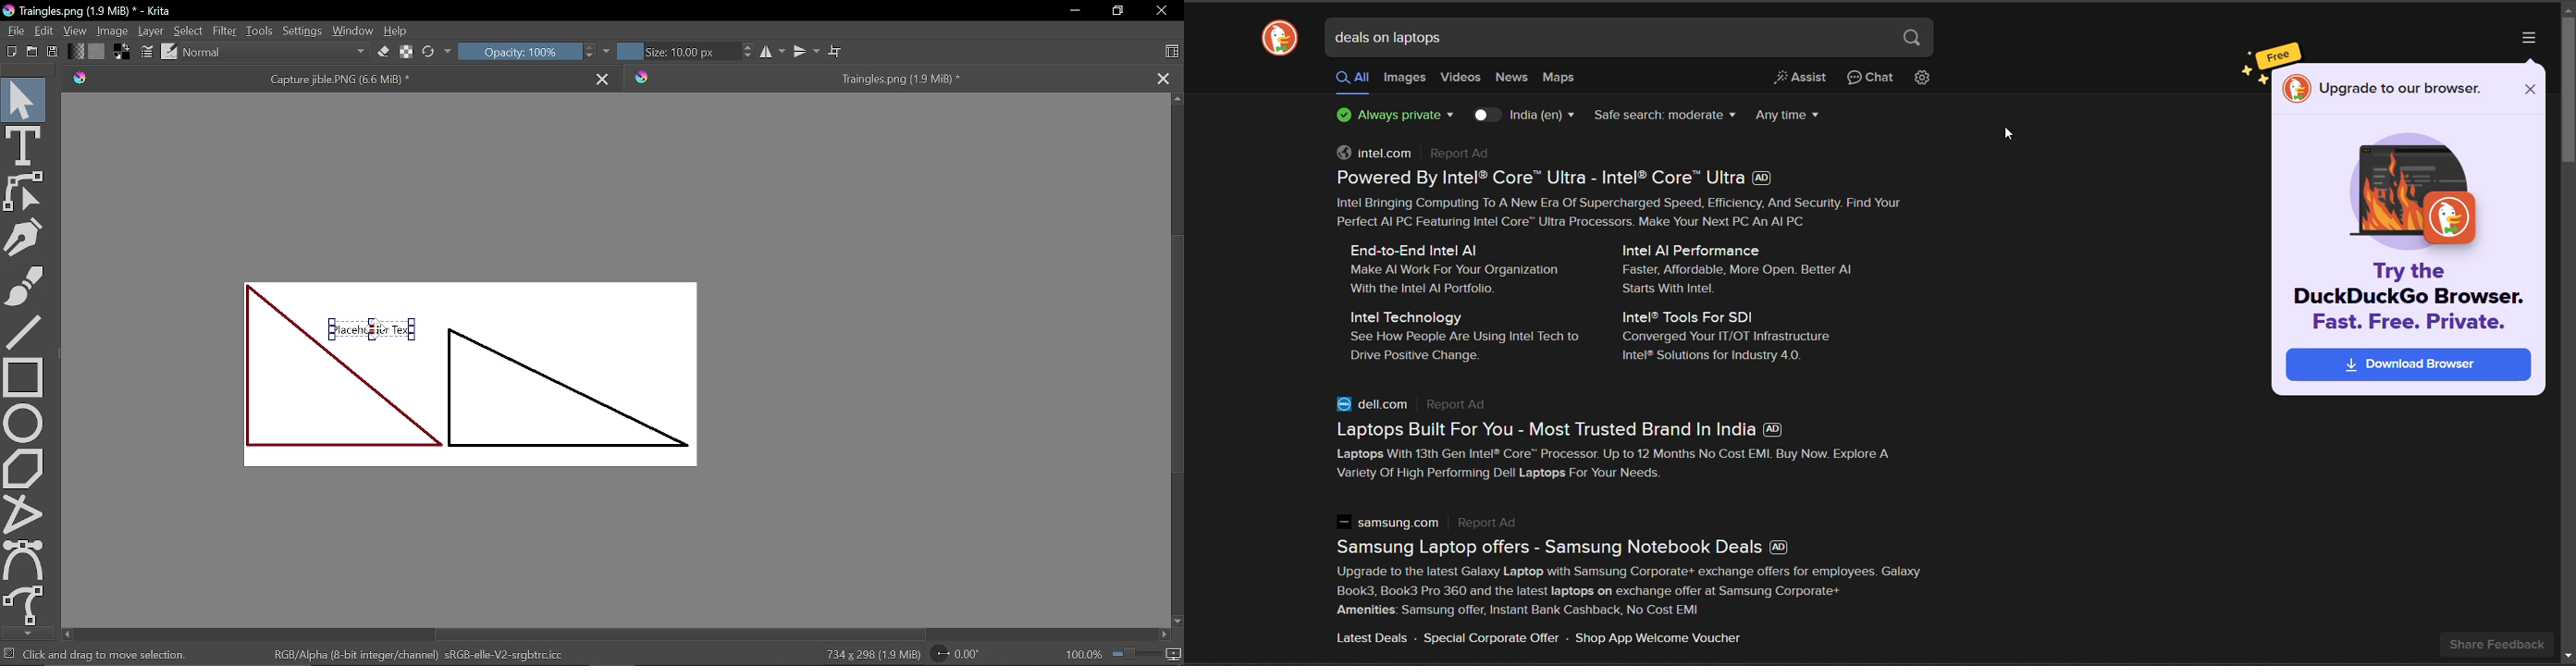 This screenshot has height=672, width=2576. What do you see at coordinates (397, 31) in the screenshot?
I see `Help` at bounding box center [397, 31].